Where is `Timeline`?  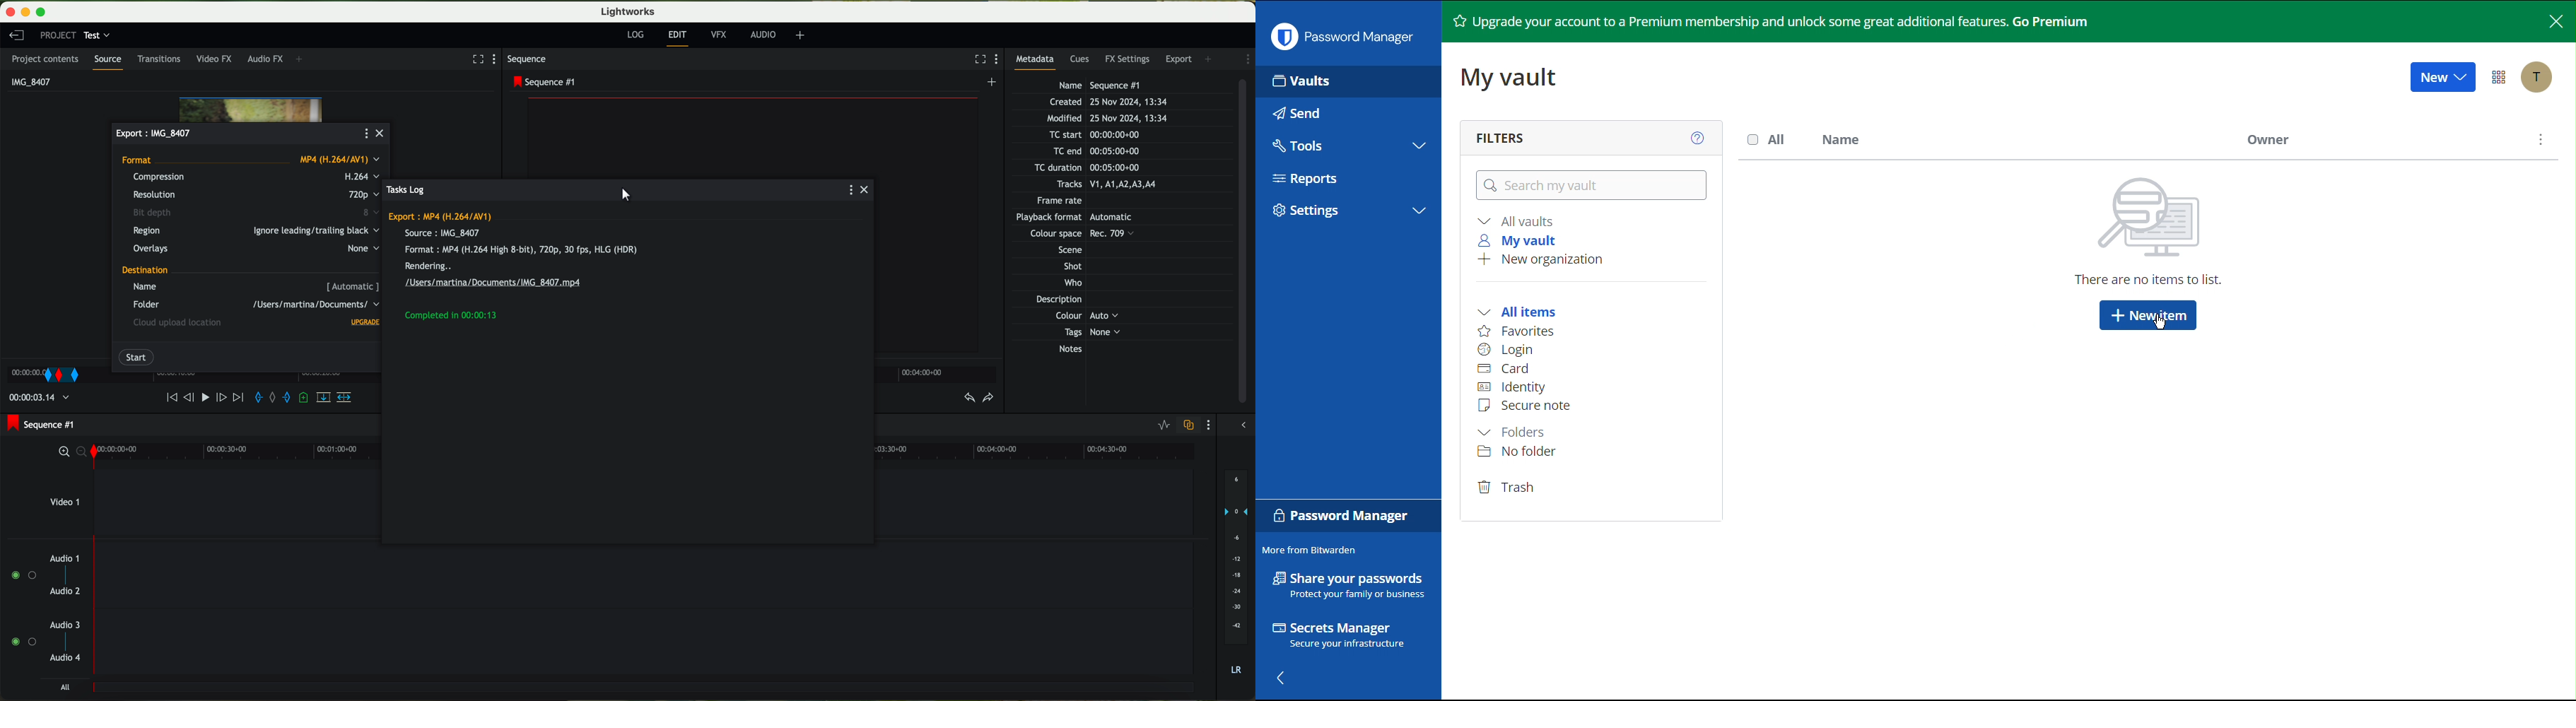 Timeline is located at coordinates (301, 374).